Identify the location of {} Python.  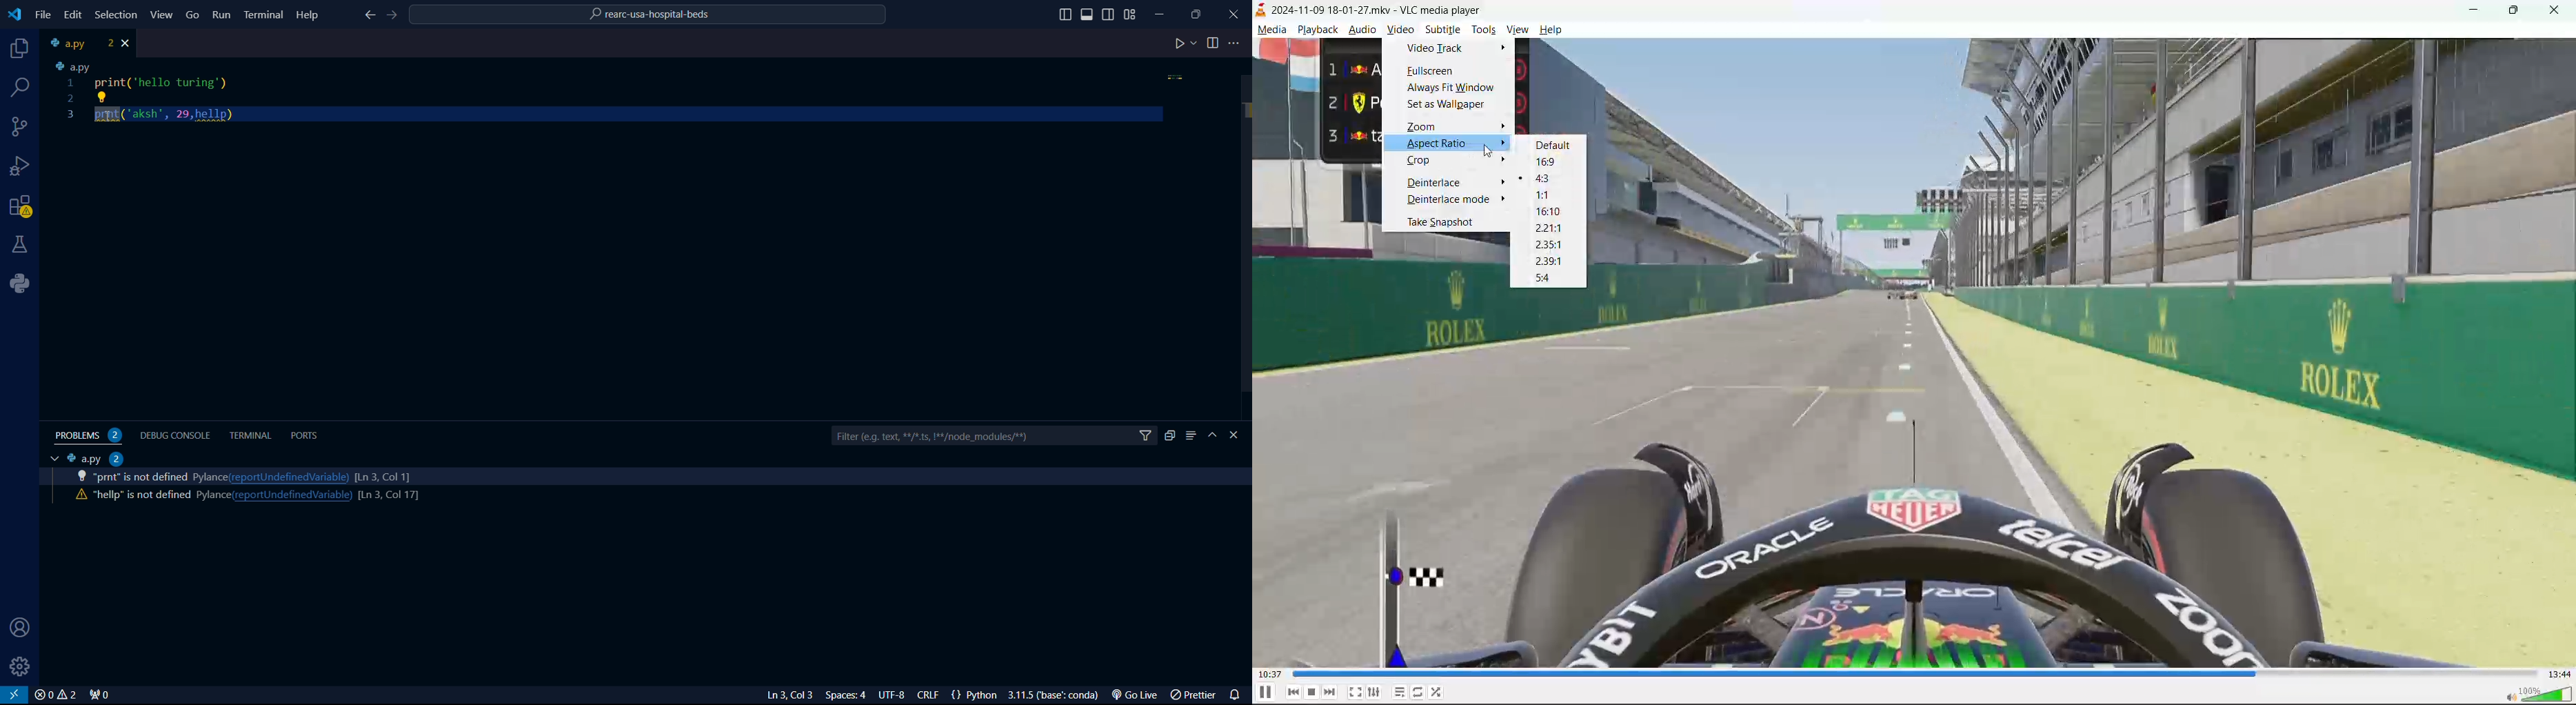
(977, 695).